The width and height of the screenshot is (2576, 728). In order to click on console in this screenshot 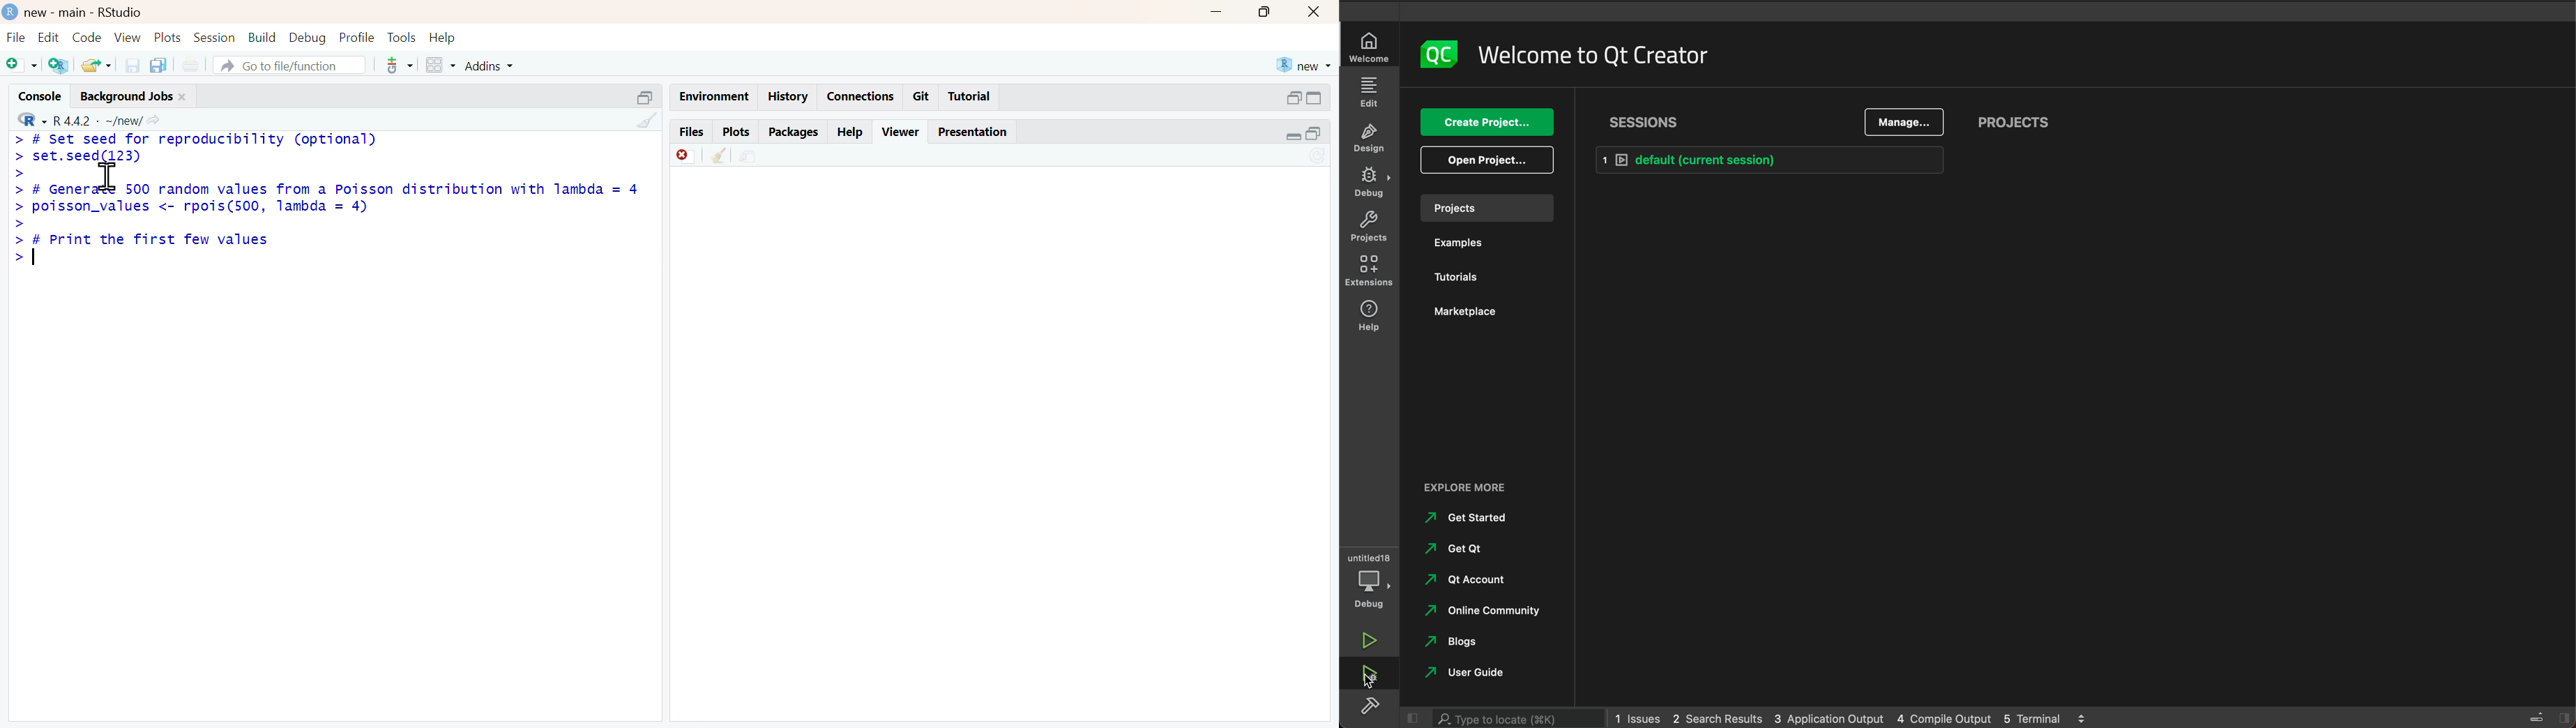, I will do `click(40, 96)`.